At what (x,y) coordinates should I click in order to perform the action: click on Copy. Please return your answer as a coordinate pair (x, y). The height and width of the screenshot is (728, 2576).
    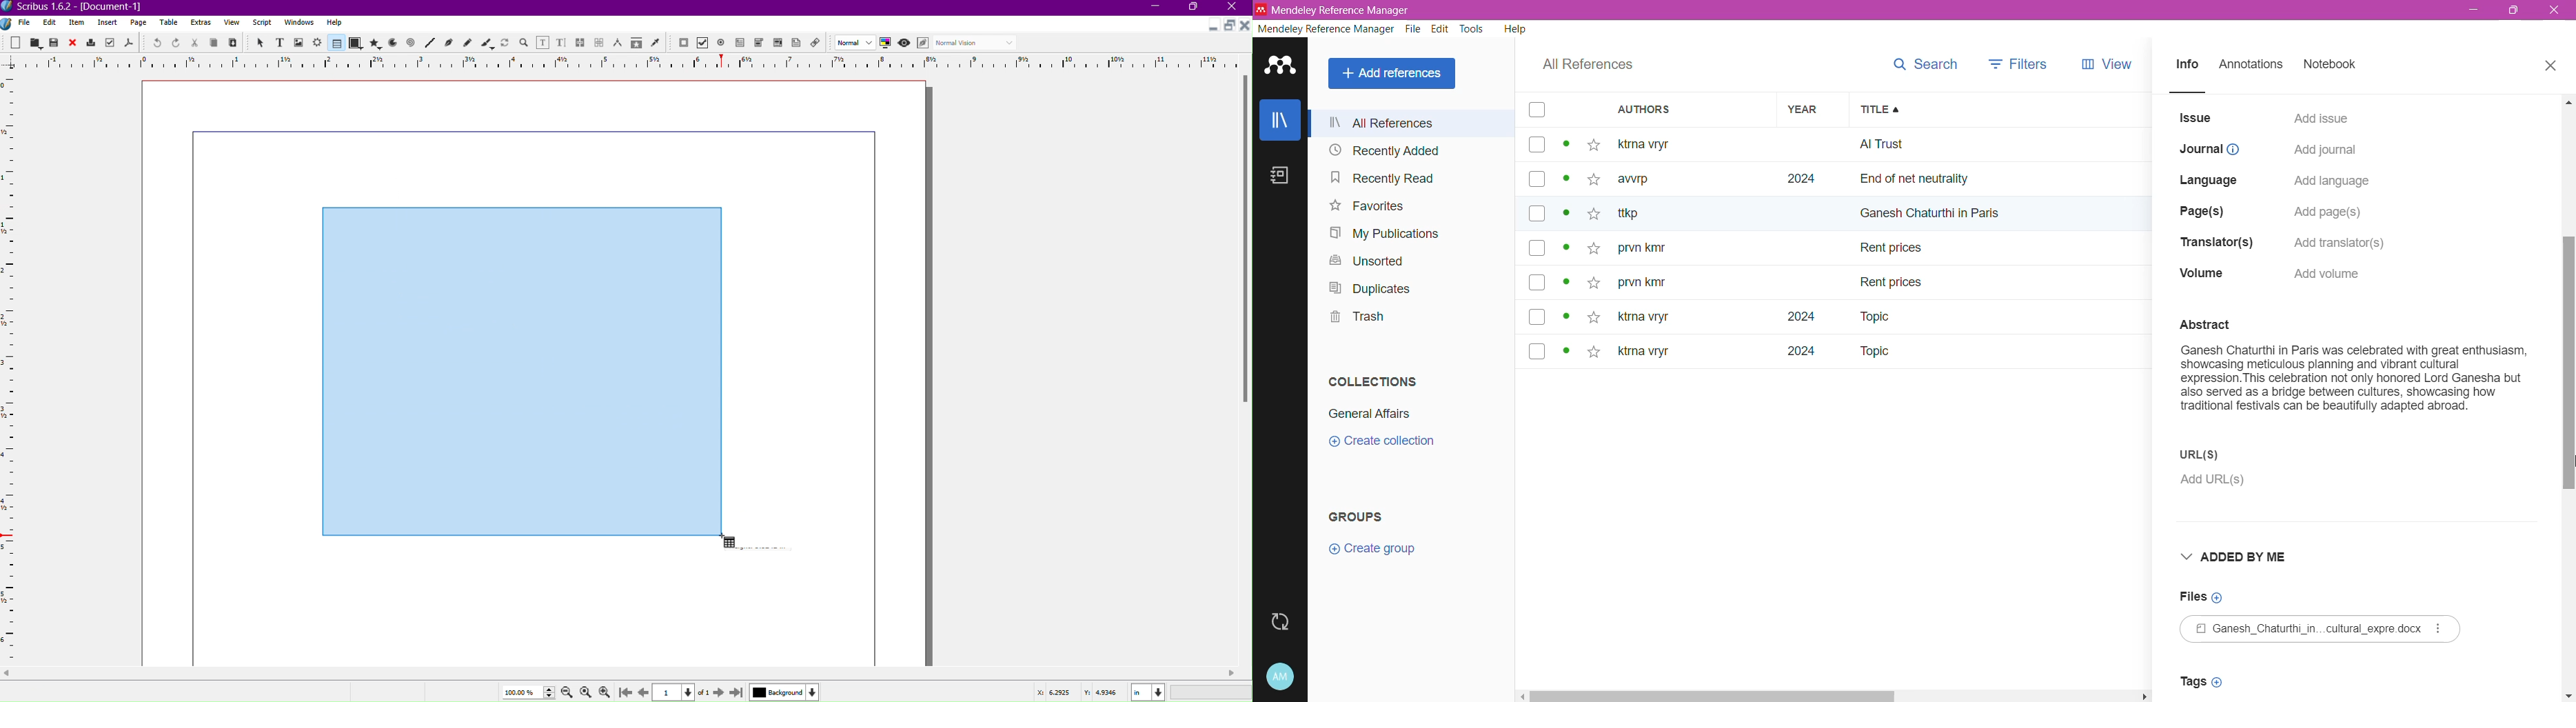
    Looking at the image, I should click on (216, 42).